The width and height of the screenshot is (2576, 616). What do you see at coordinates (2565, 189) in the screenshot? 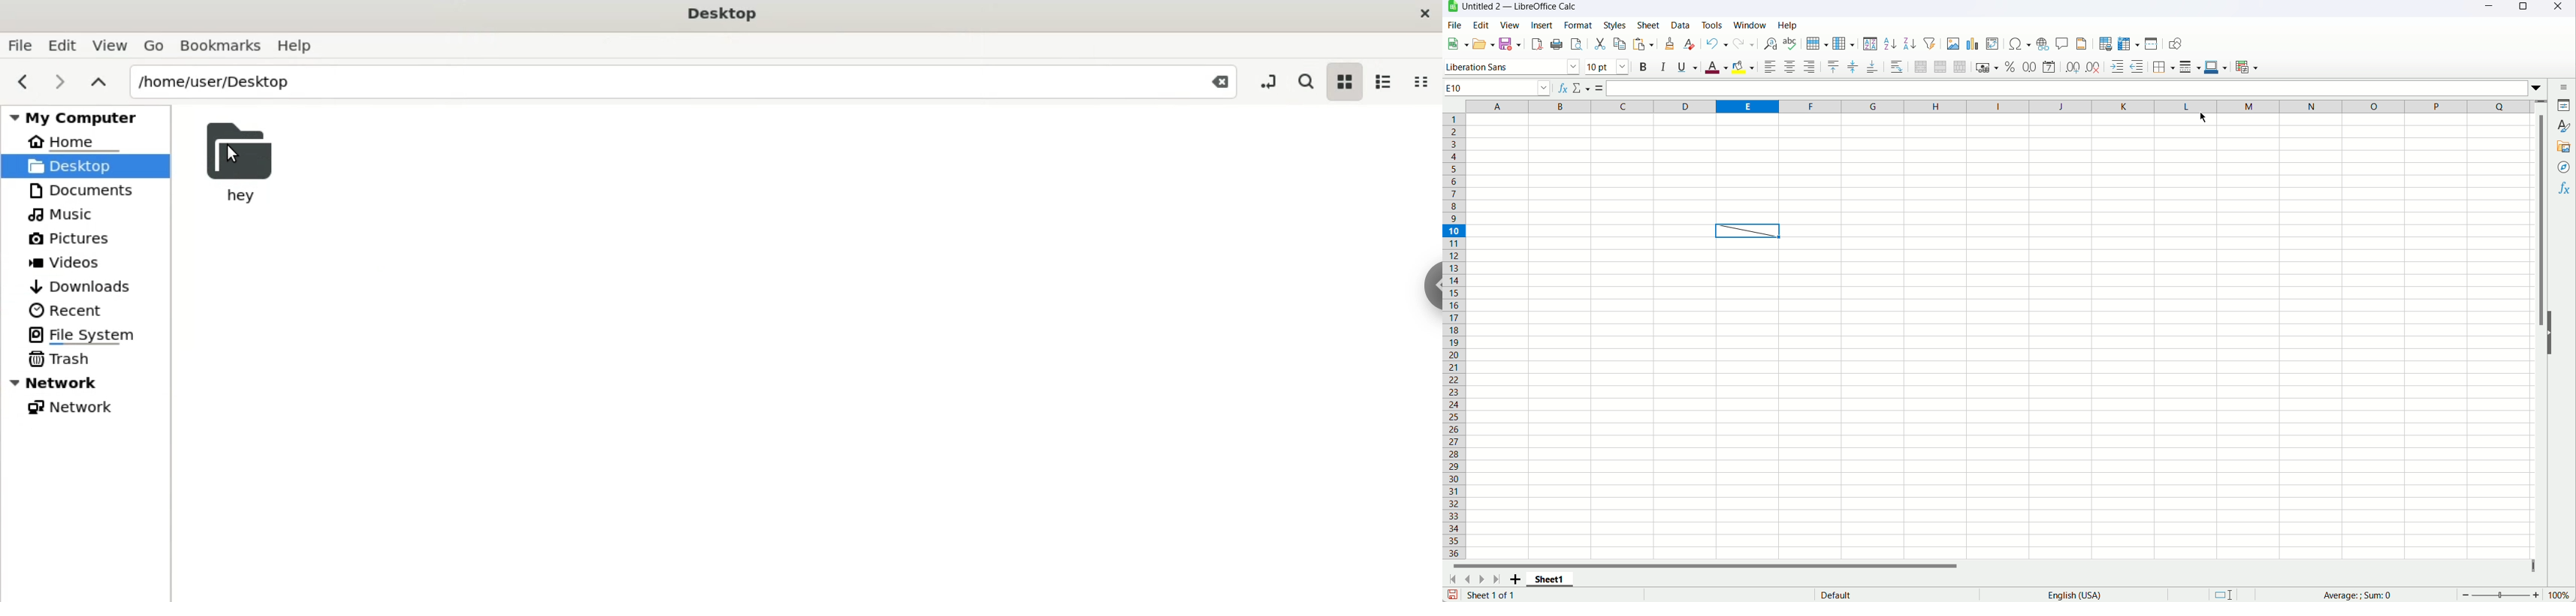
I see `Functions` at bounding box center [2565, 189].